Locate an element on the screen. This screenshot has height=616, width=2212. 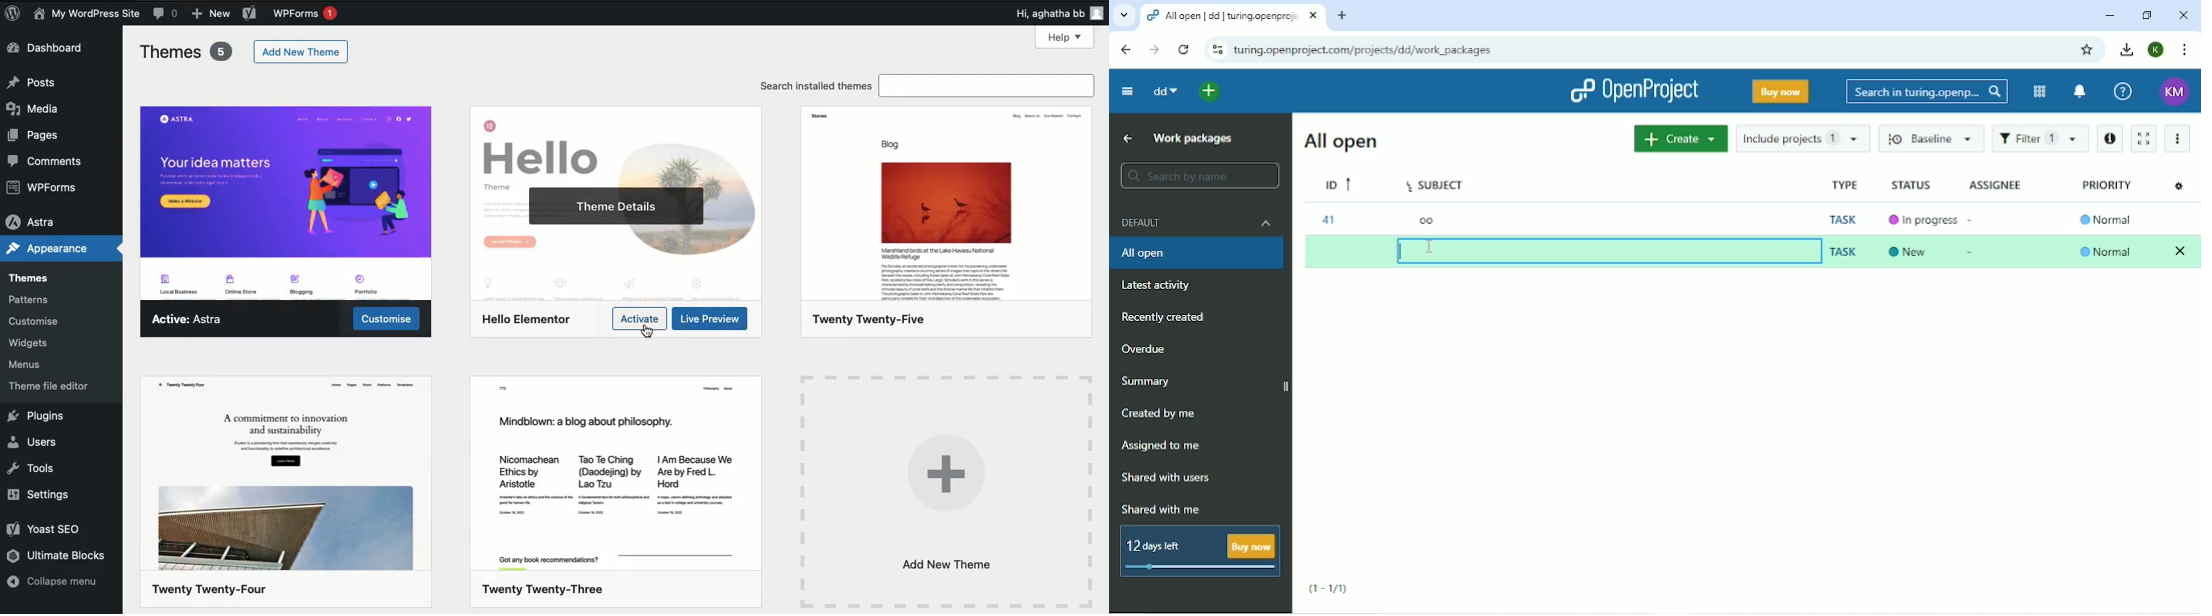
Users is located at coordinates (37, 442).